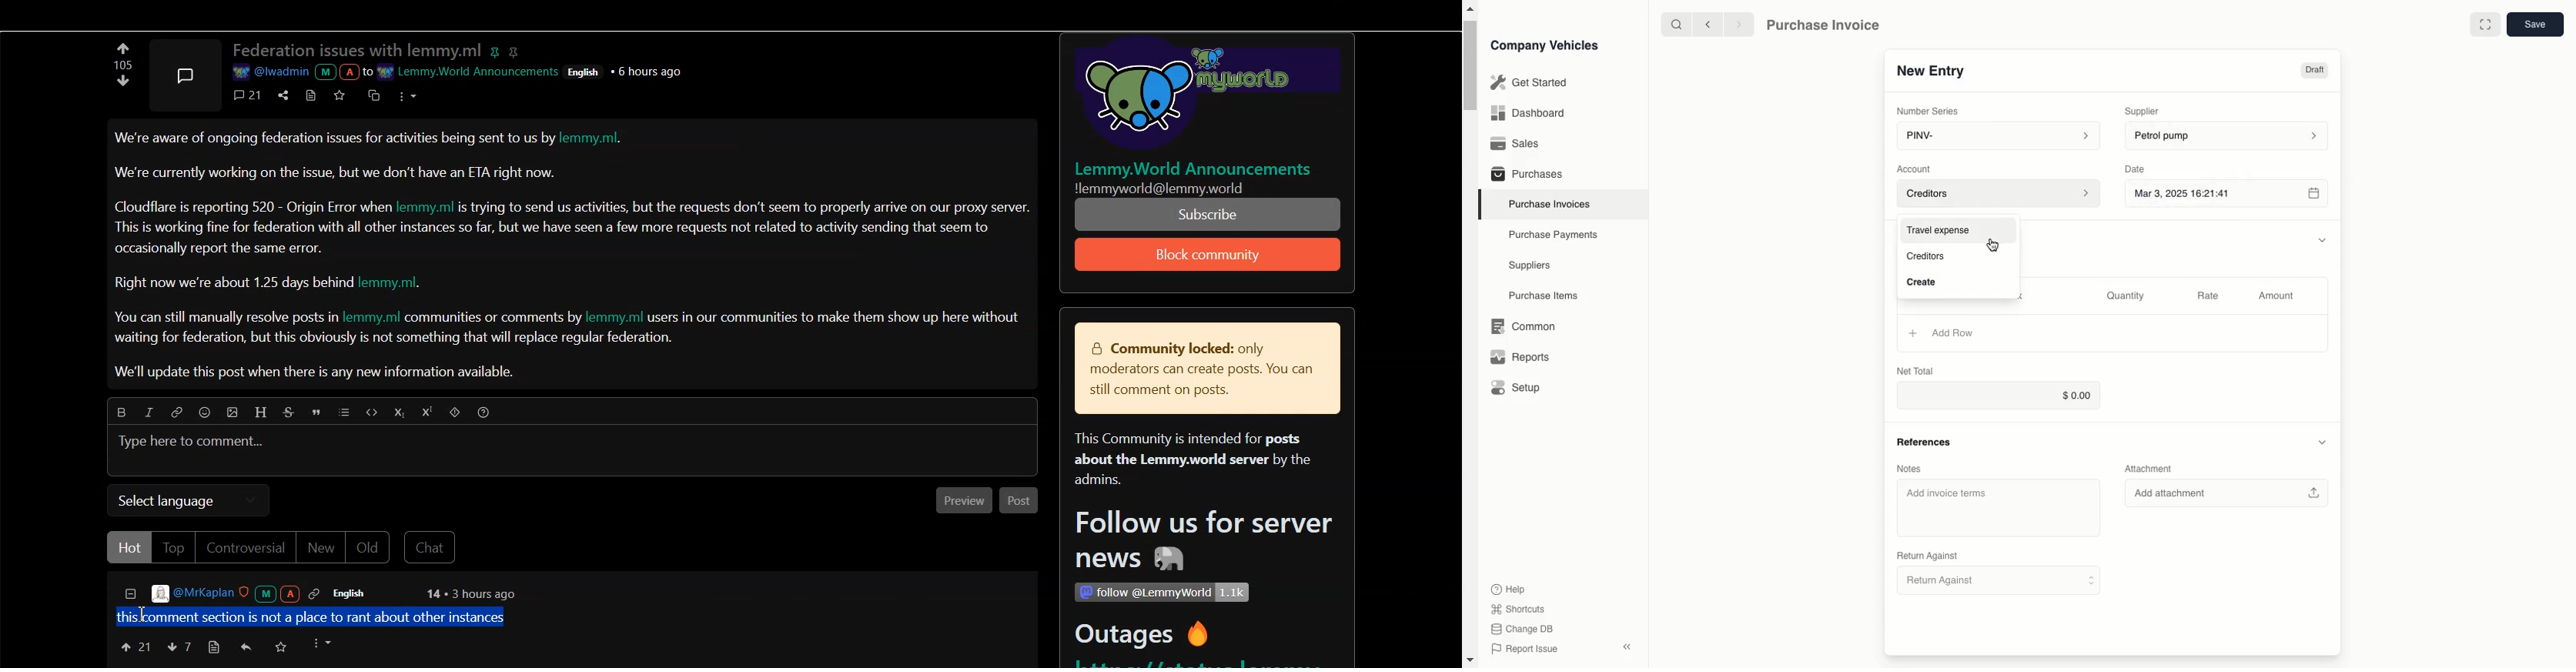 This screenshot has width=2576, height=672. I want to click on Amount, so click(2280, 296).